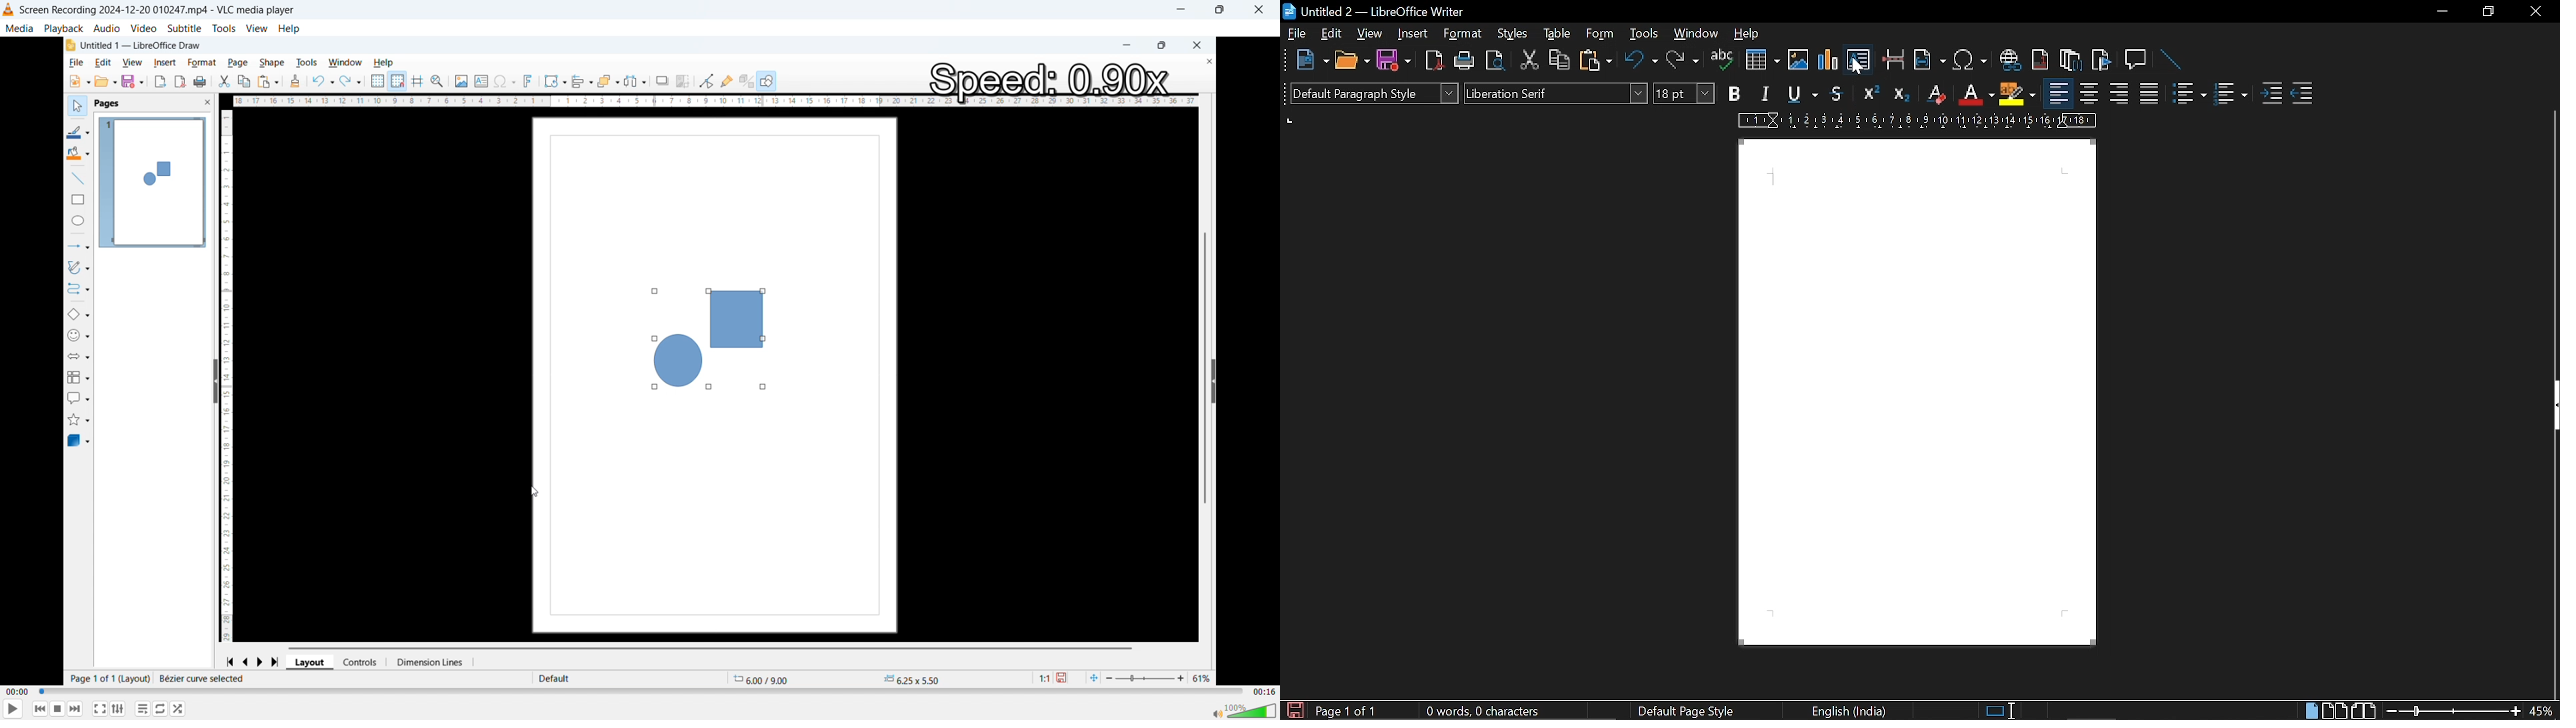 The image size is (2576, 728). I want to click on Screen Recording 2024-12-20 010247.mp4 - VLC media player, so click(153, 10).